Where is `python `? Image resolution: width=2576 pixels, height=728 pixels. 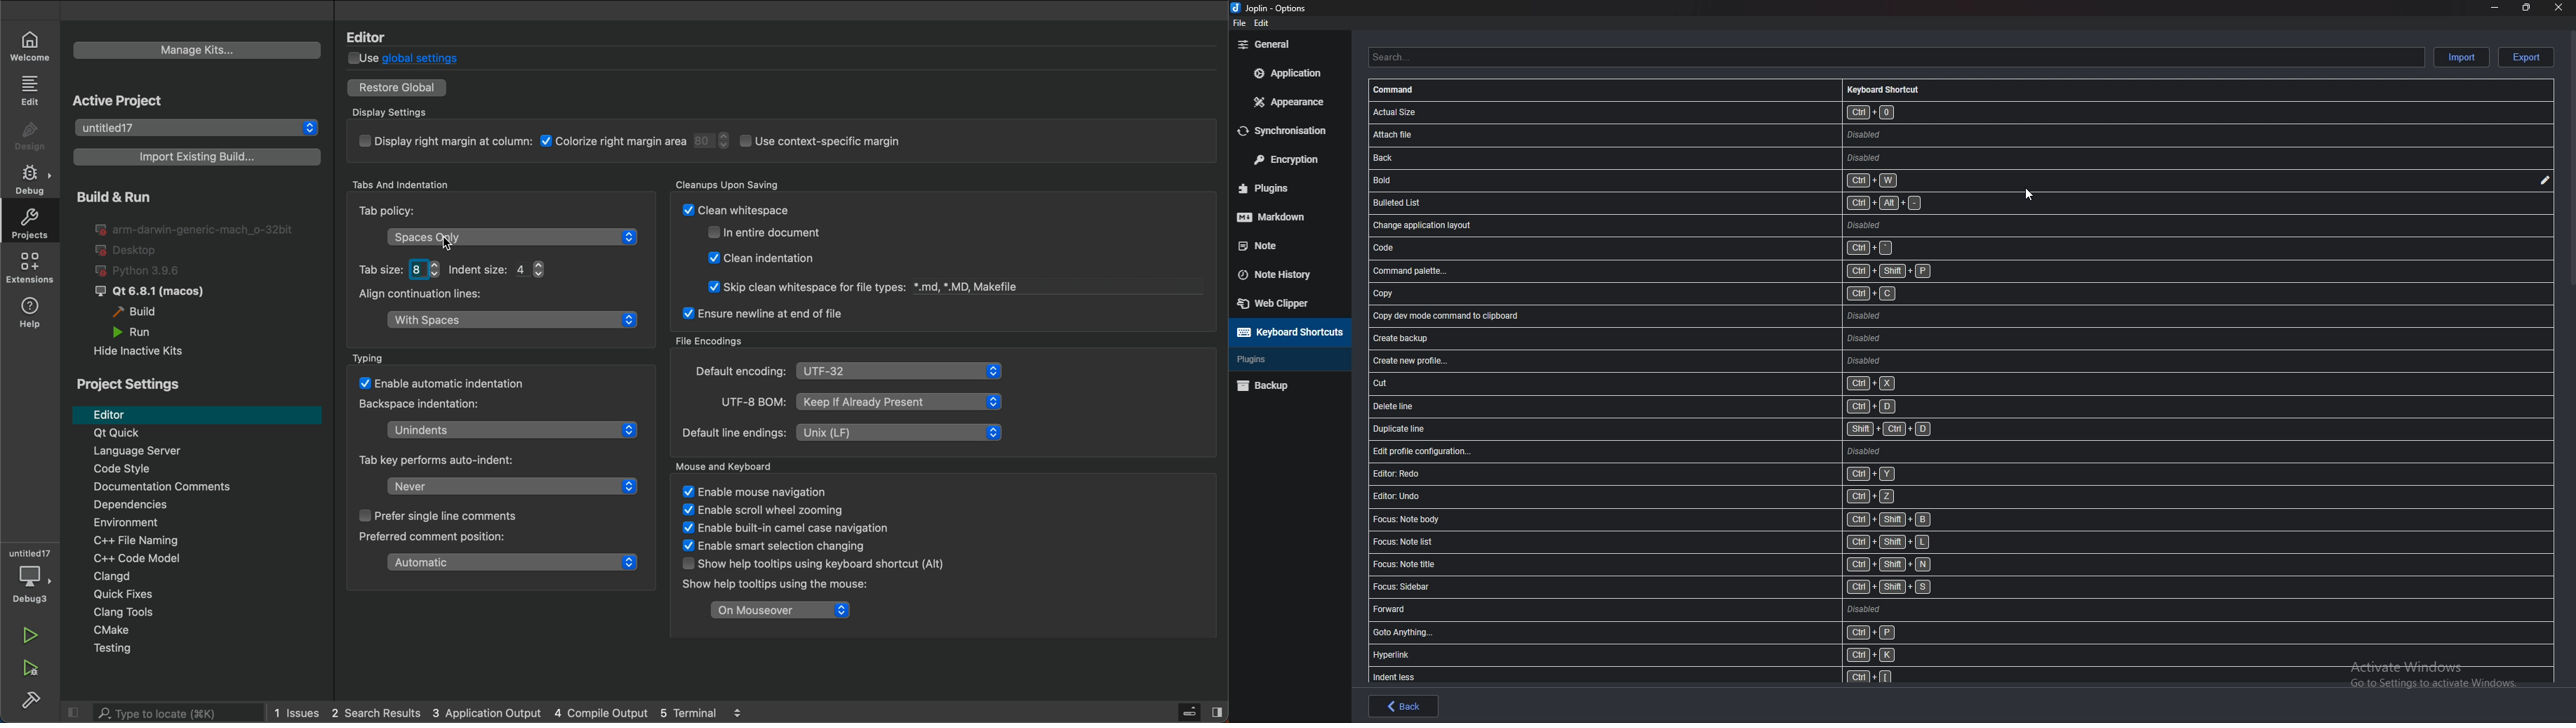
python  is located at coordinates (148, 269).